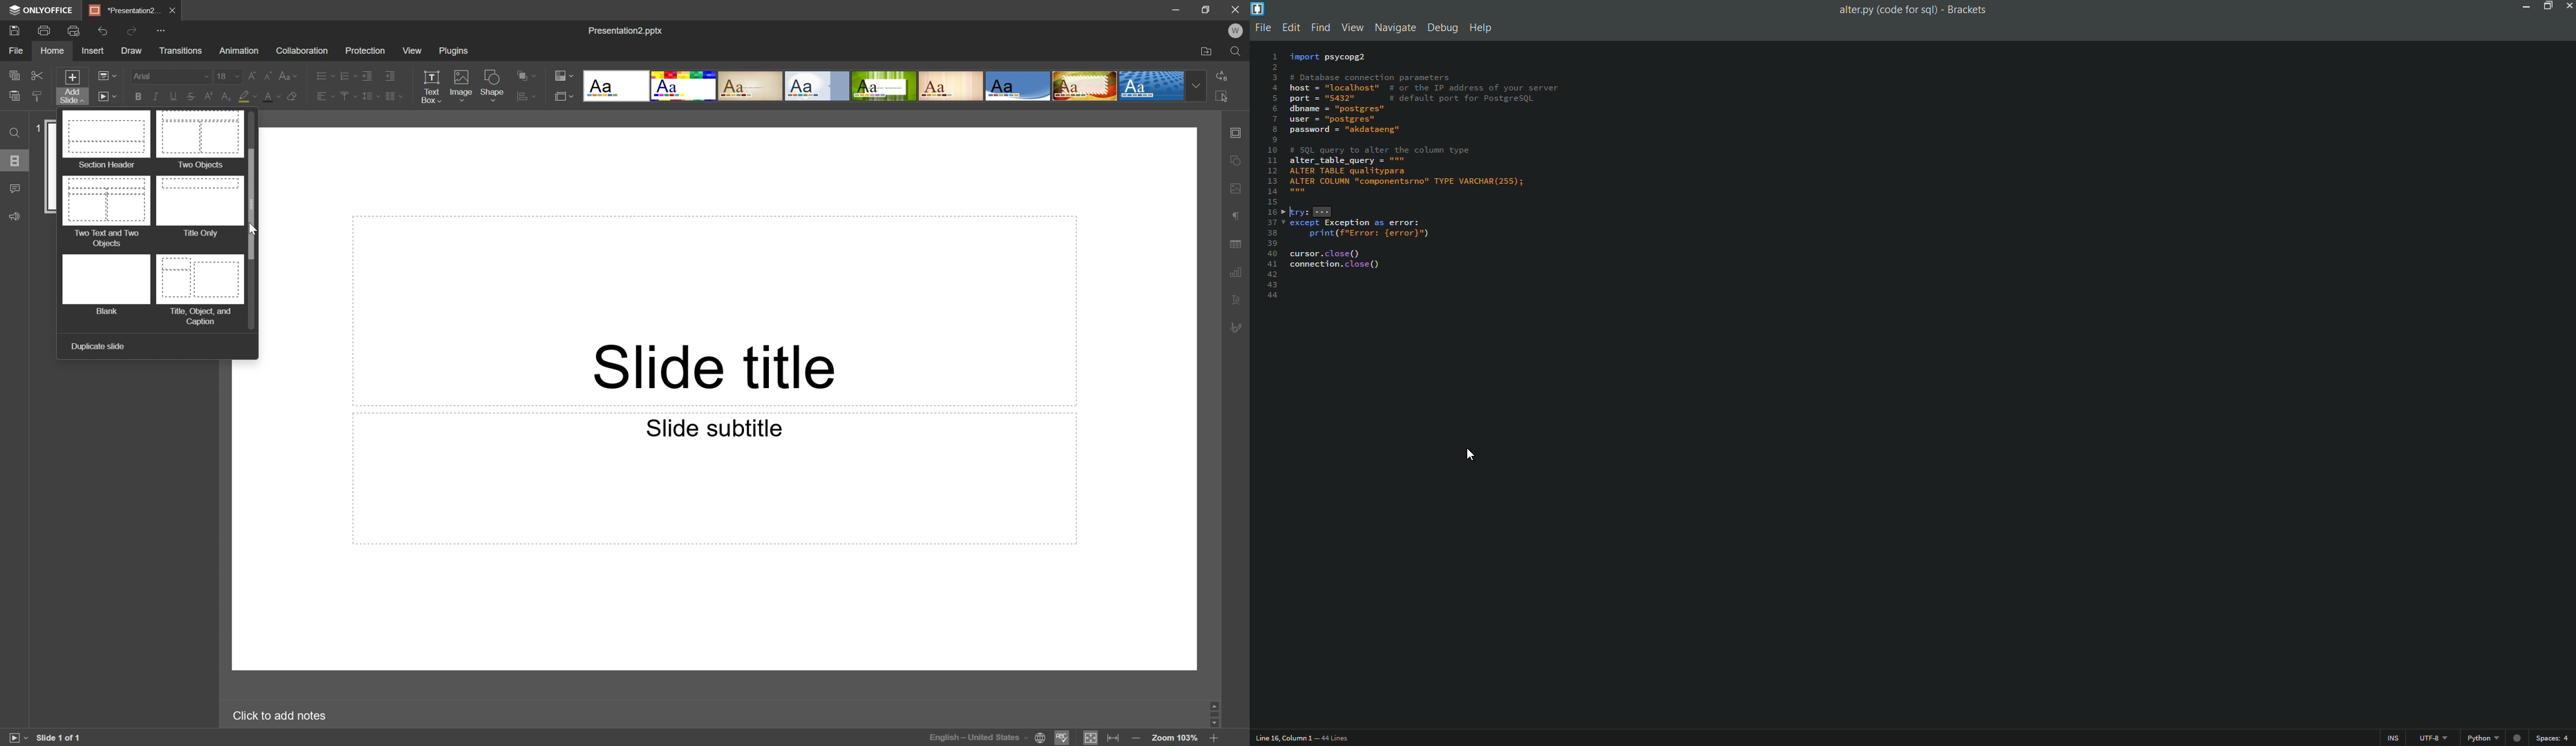 Image resolution: width=2576 pixels, height=756 pixels. What do you see at coordinates (91, 51) in the screenshot?
I see `Insert` at bounding box center [91, 51].